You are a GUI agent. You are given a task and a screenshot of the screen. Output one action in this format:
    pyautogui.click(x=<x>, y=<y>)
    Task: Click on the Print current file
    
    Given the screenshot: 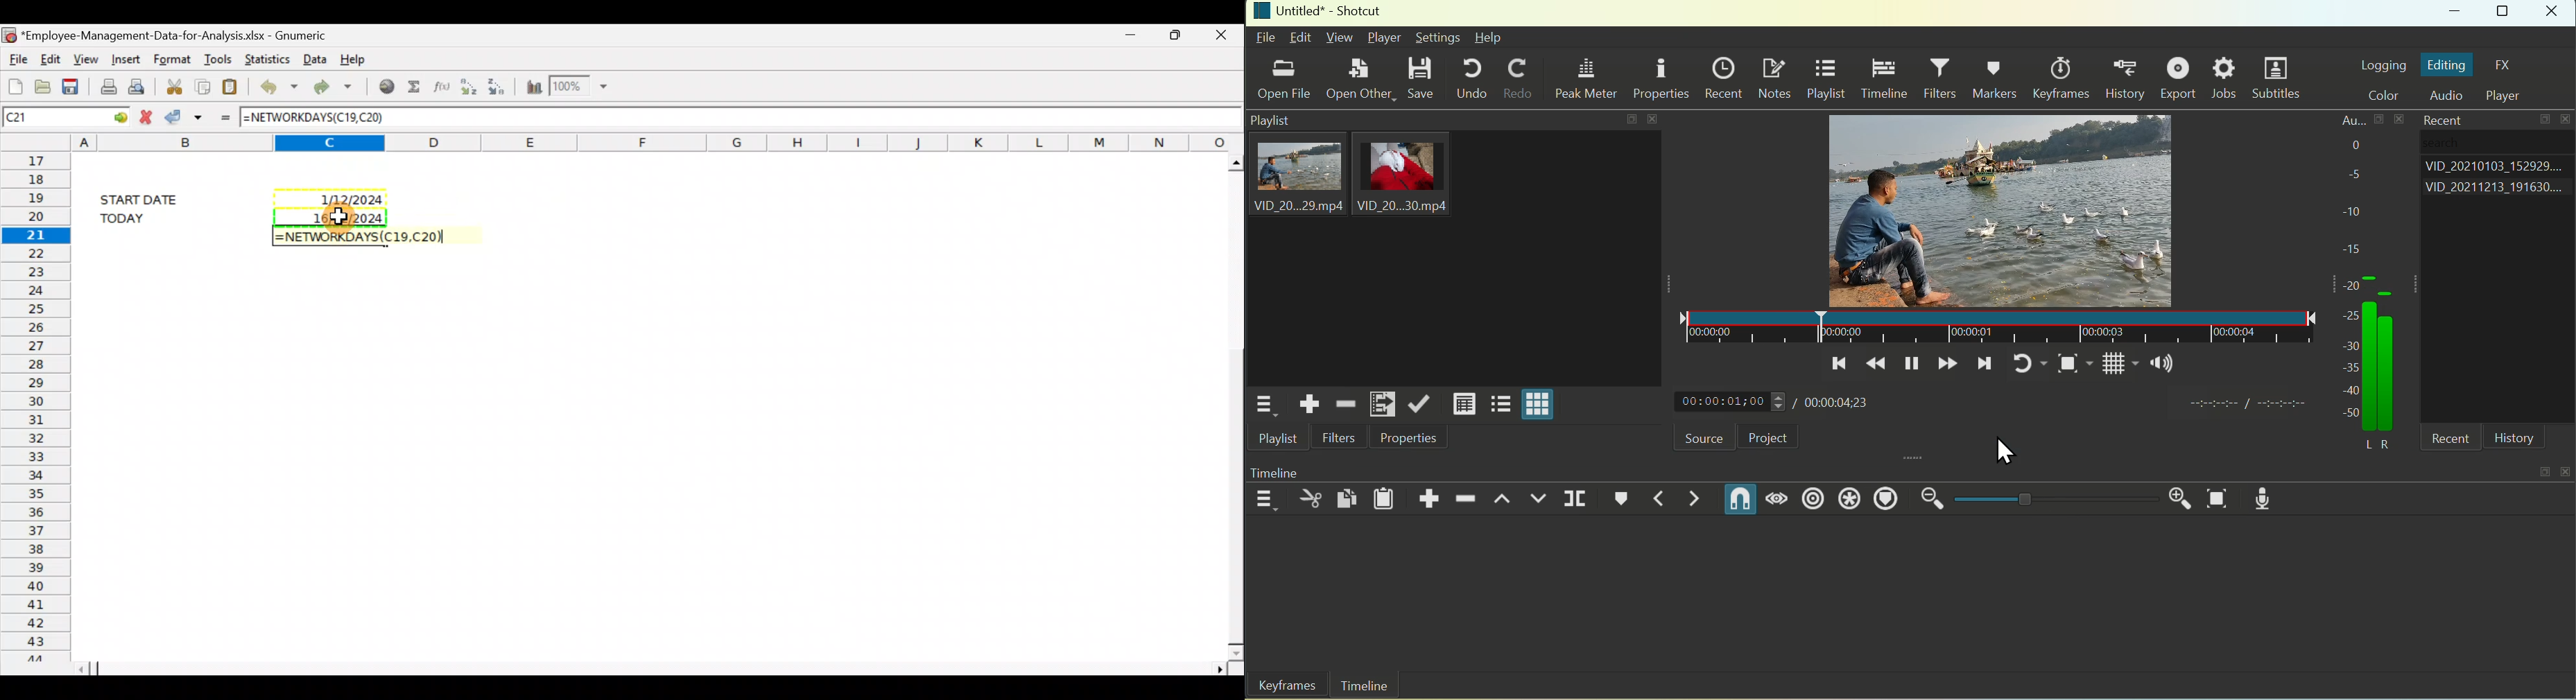 What is the action you would take?
    pyautogui.click(x=106, y=86)
    